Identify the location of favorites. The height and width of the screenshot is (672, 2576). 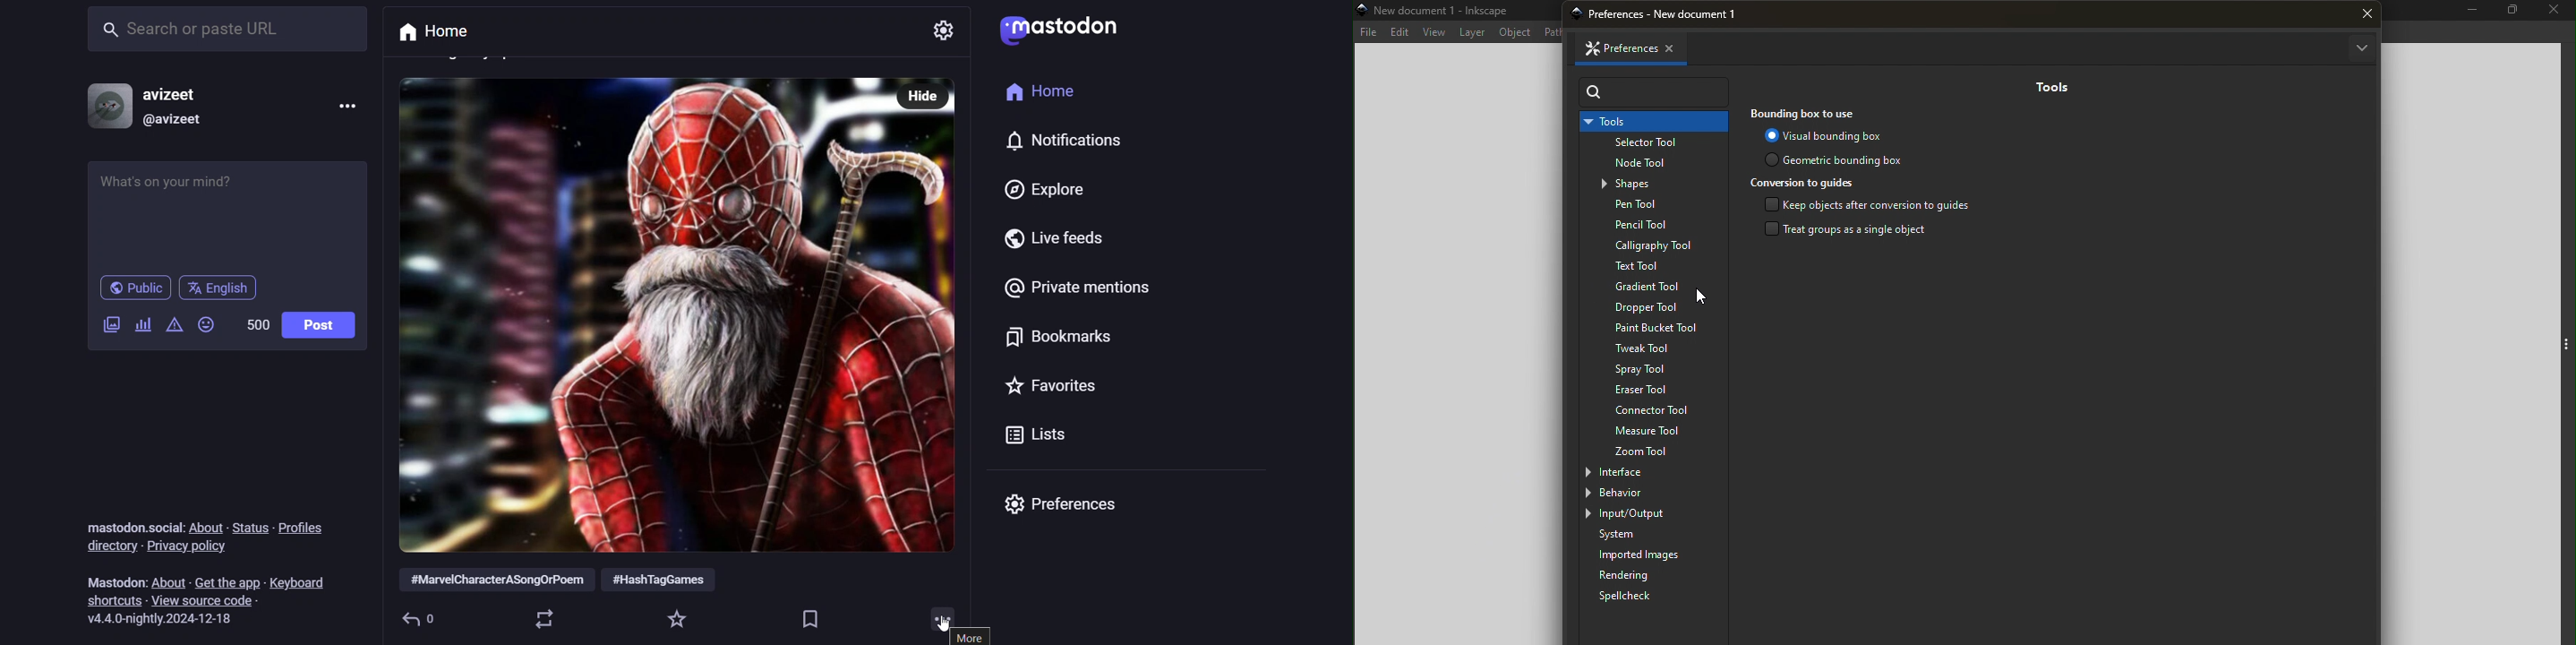
(1053, 387).